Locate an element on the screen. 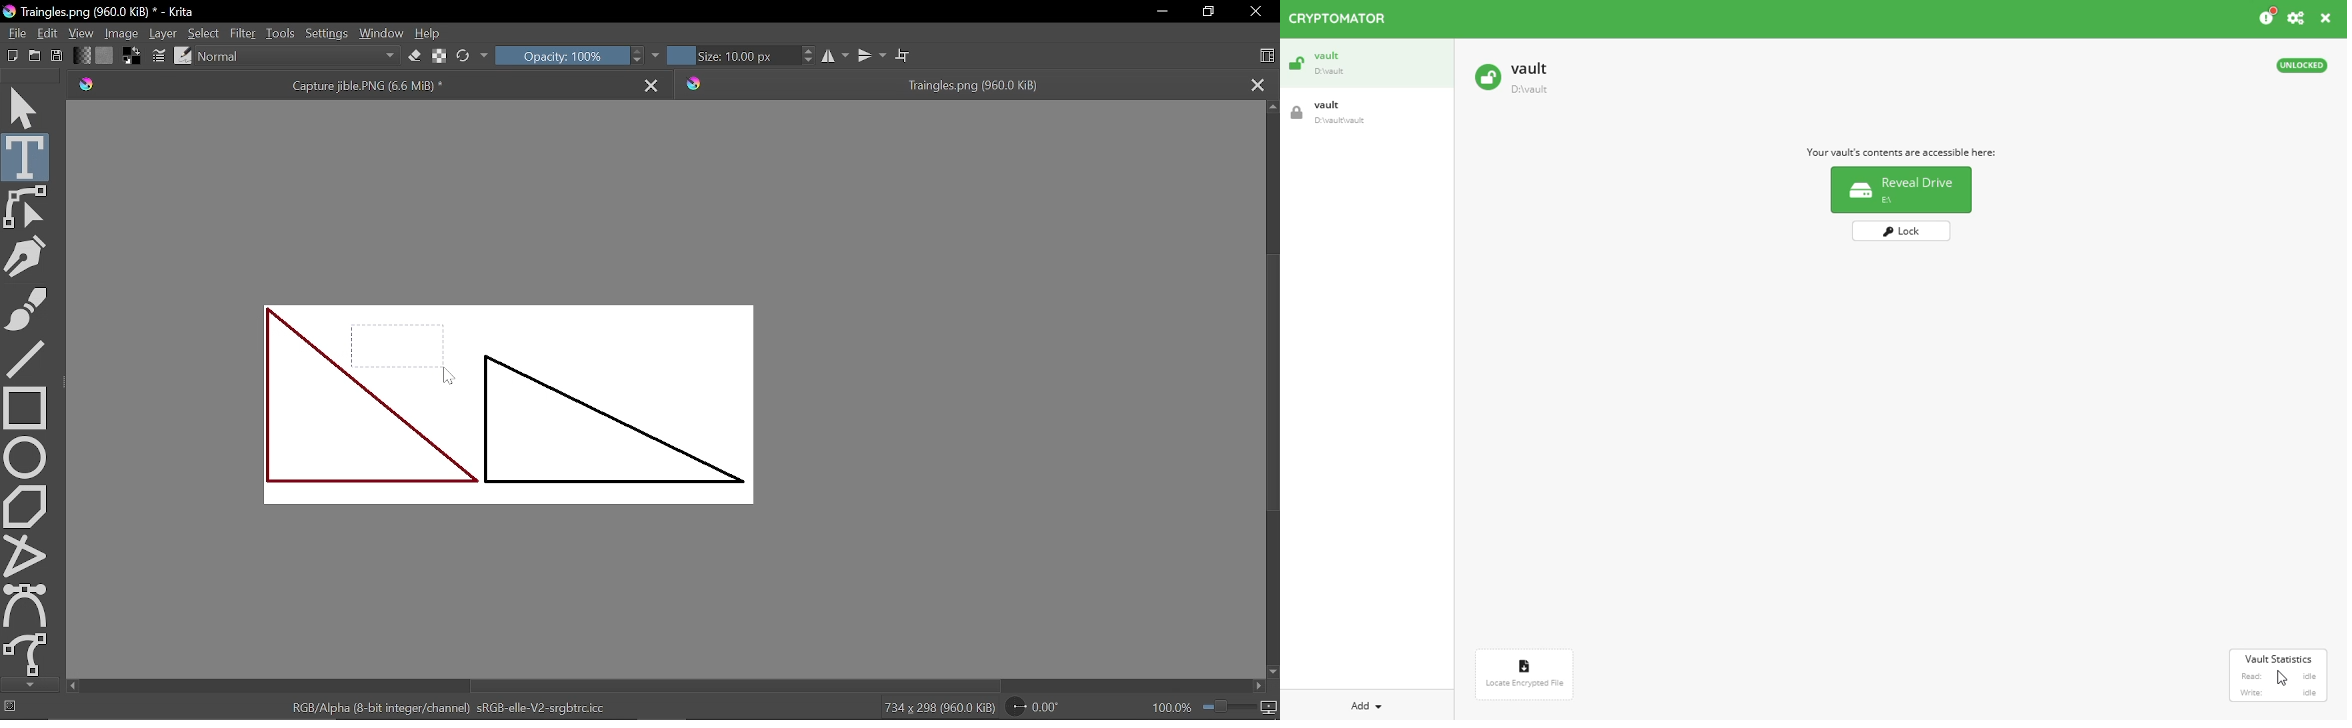 The image size is (2352, 728). Window is located at coordinates (382, 35).